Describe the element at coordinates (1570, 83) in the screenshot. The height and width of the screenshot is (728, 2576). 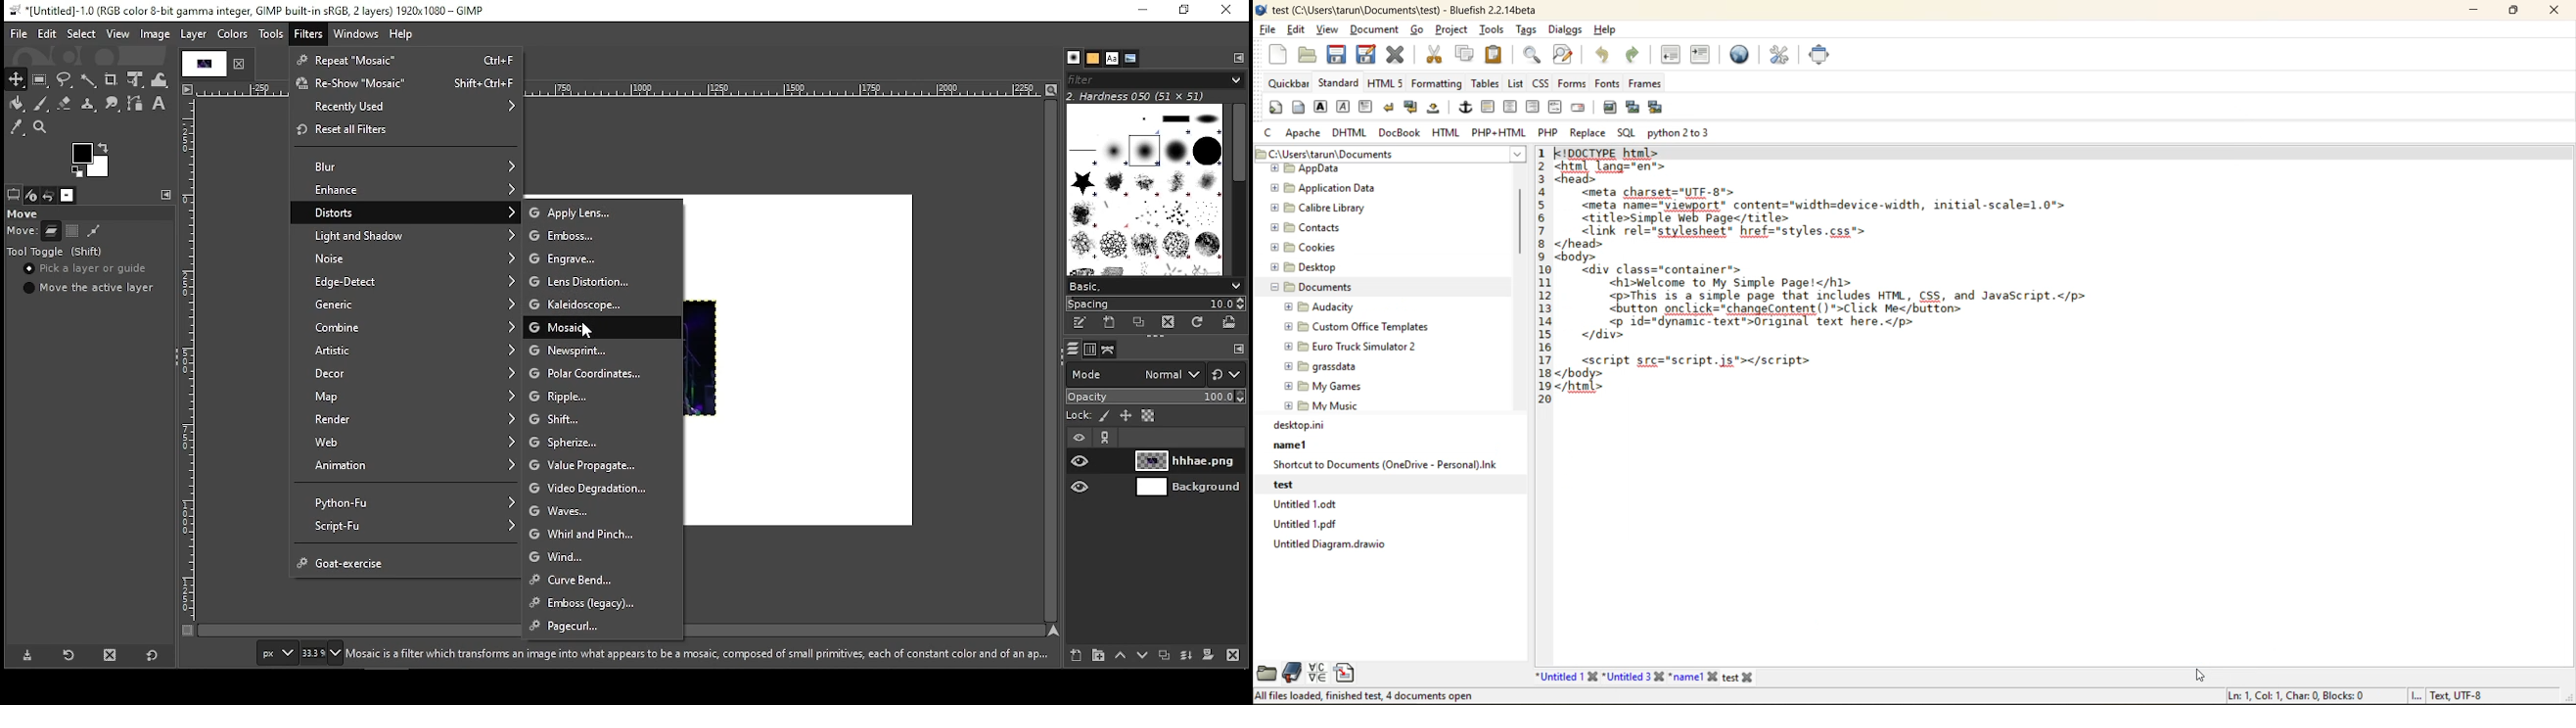
I see `forms` at that location.